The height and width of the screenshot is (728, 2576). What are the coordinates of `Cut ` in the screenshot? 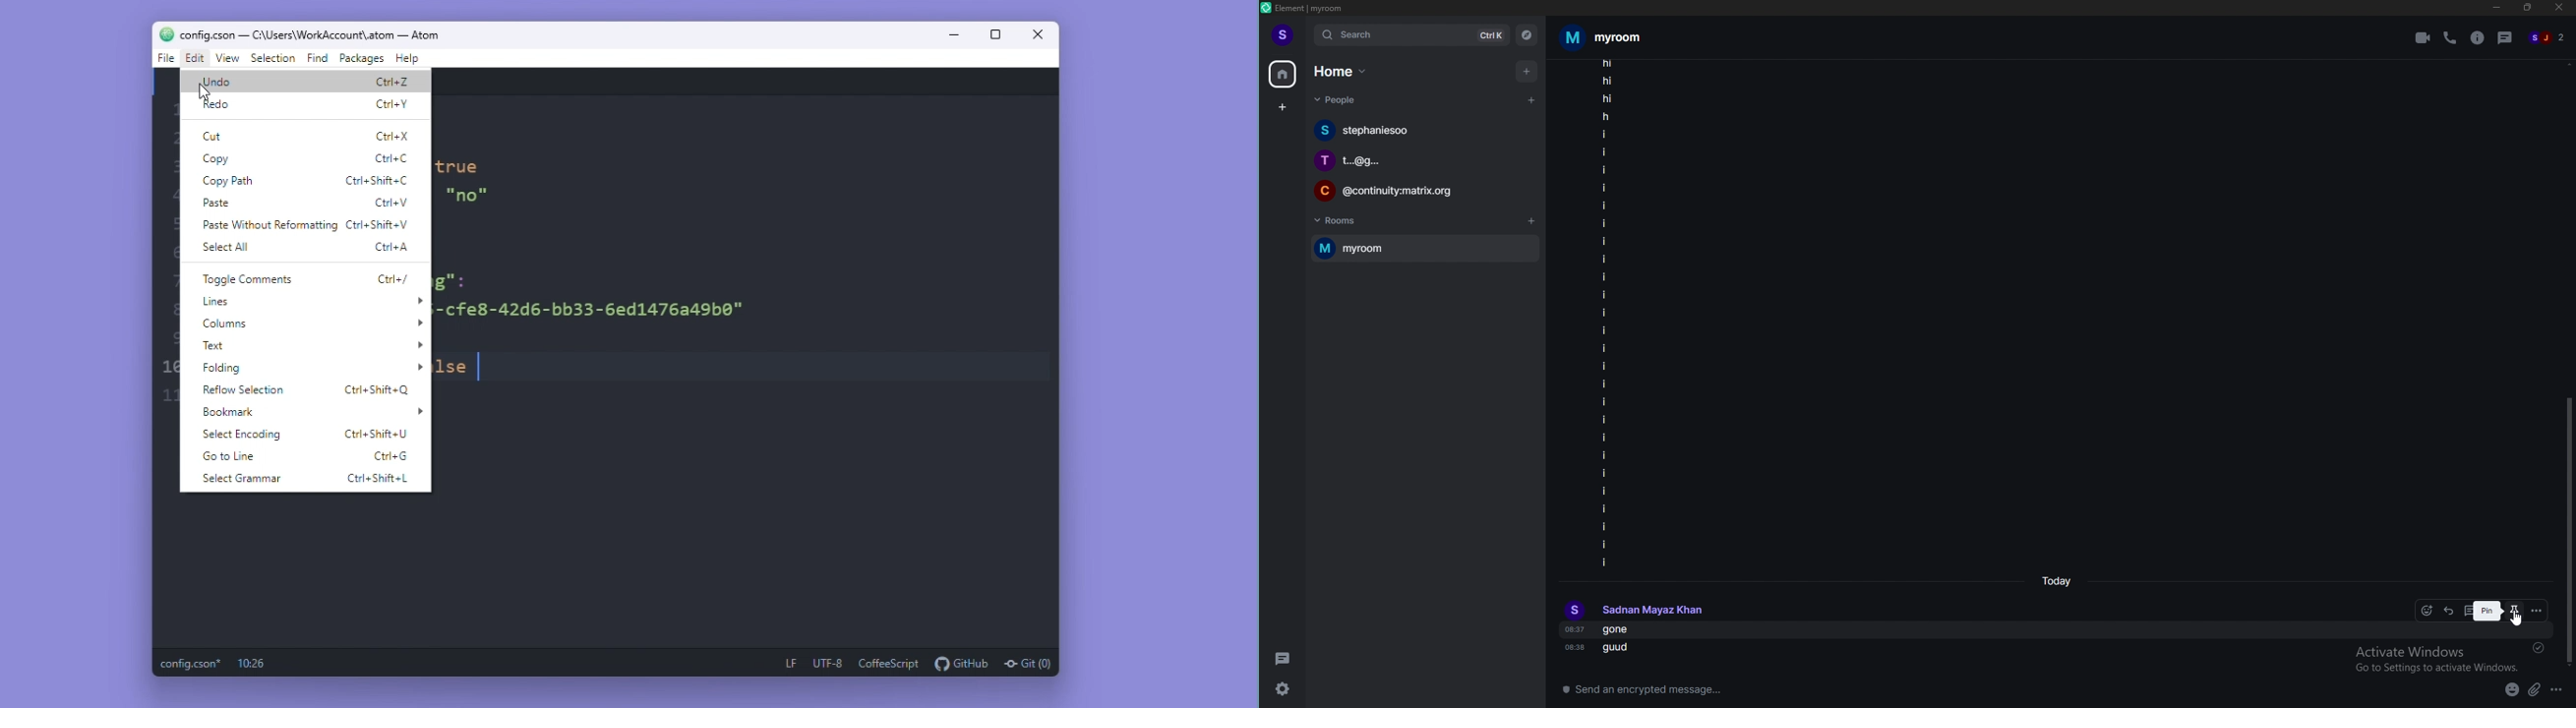 It's located at (216, 136).